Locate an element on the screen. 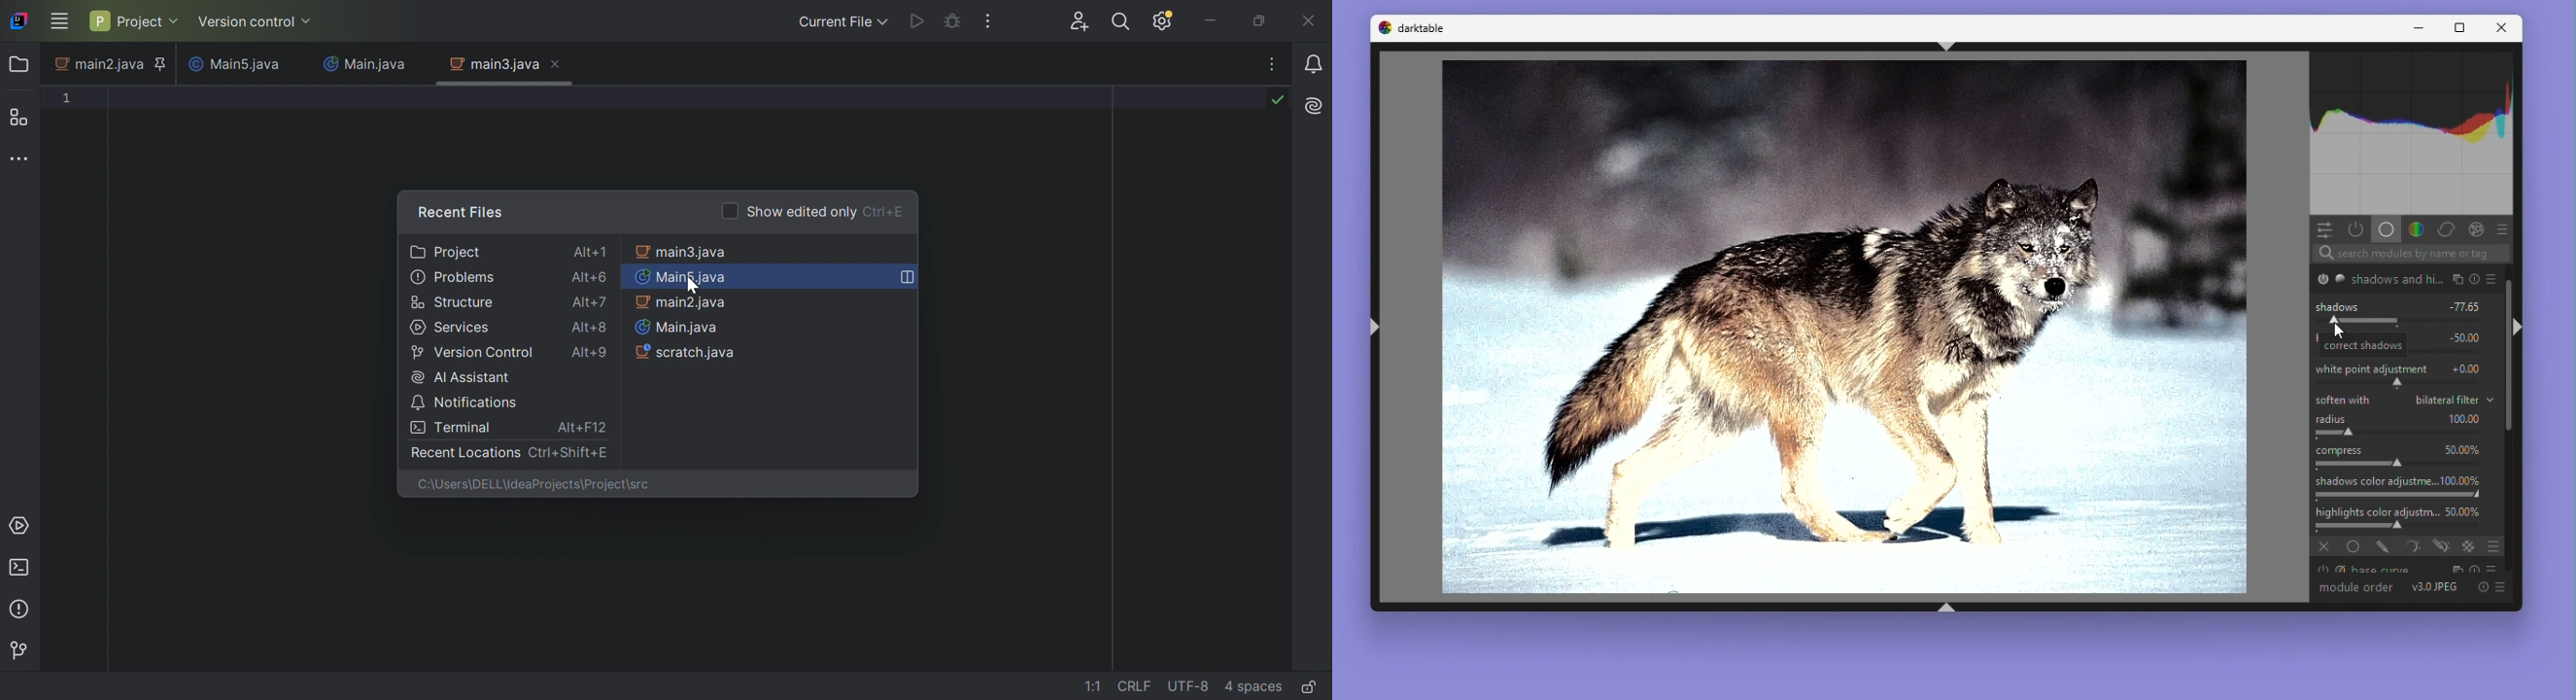 This screenshot has height=700, width=2576. preset is located at coordinates (2504, 229).